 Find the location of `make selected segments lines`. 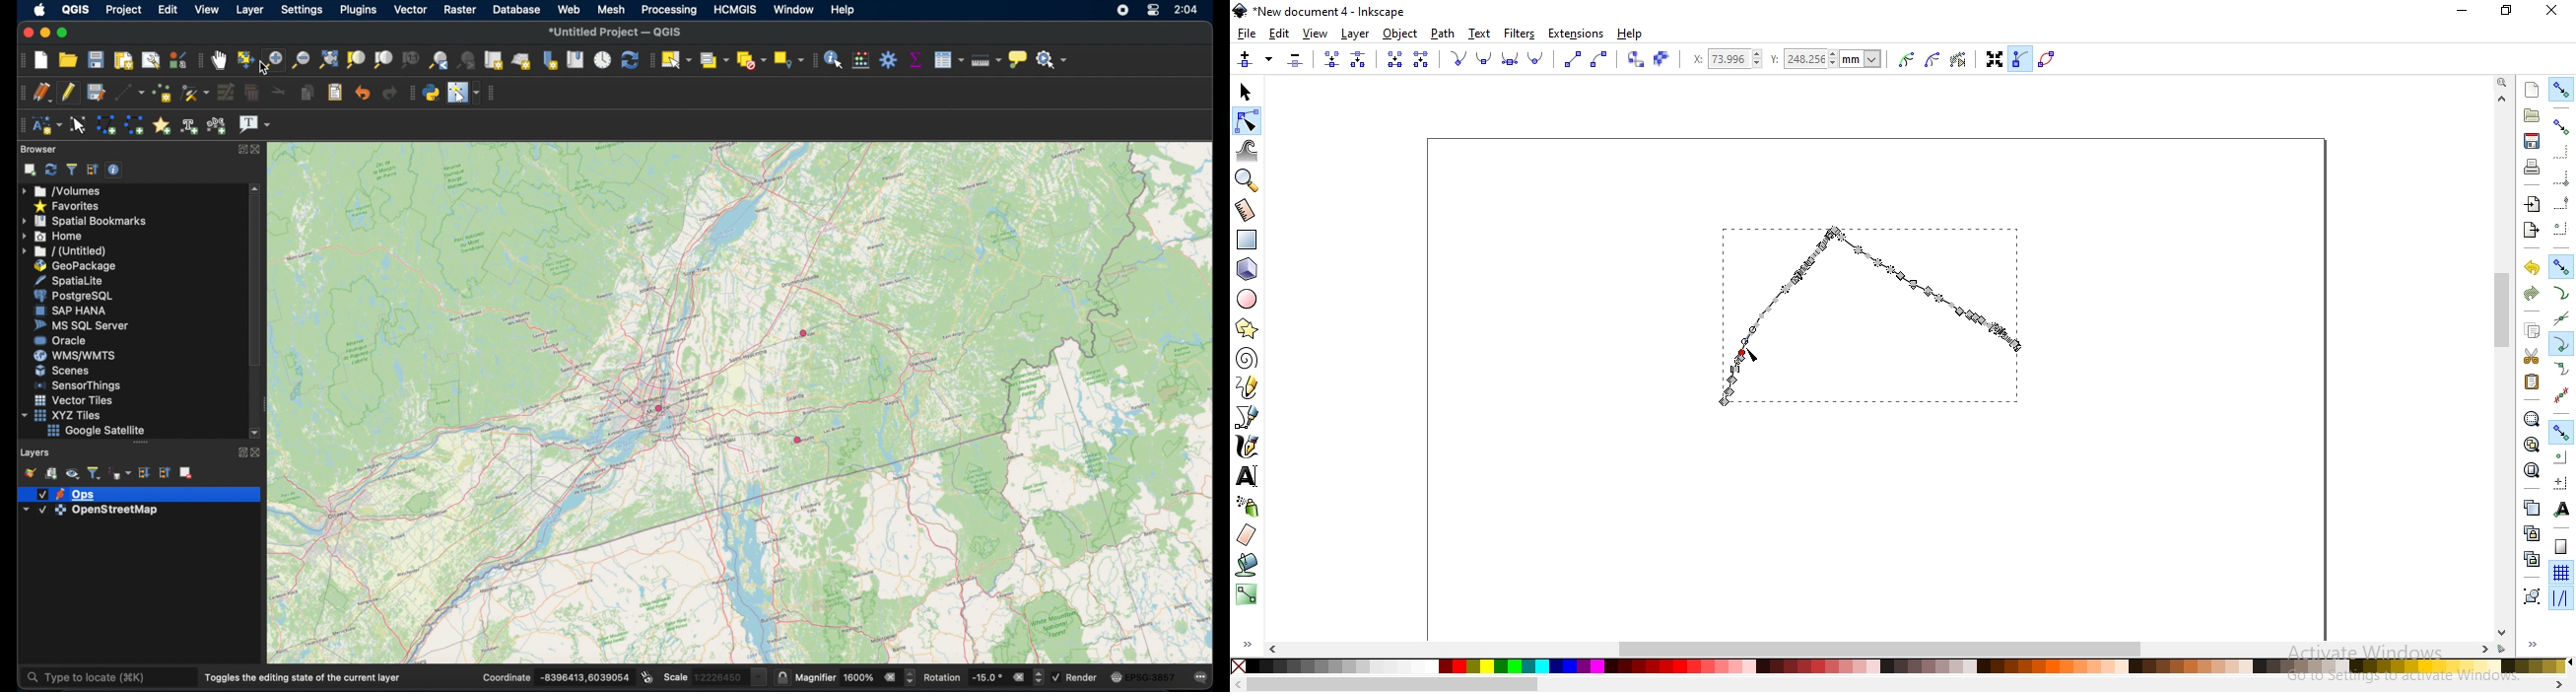

make selected segments lines is located at coordinates (1571, 59).